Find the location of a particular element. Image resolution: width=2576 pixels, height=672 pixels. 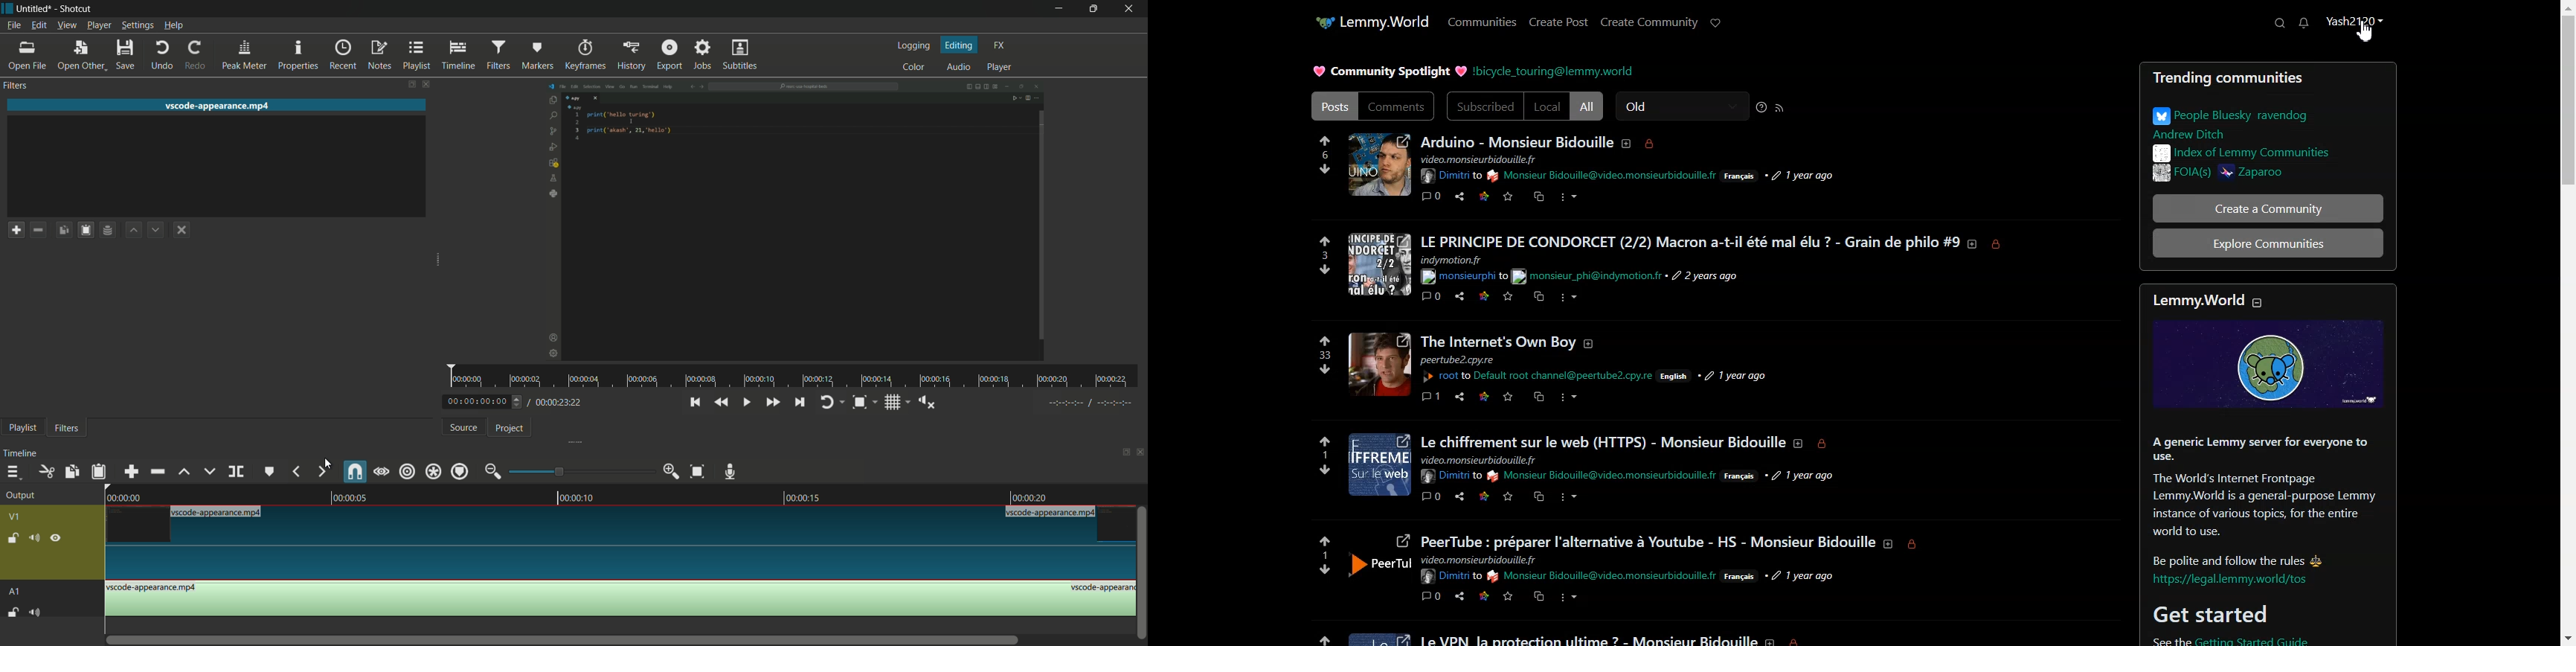

See the is located at coordinates (2148, 640).